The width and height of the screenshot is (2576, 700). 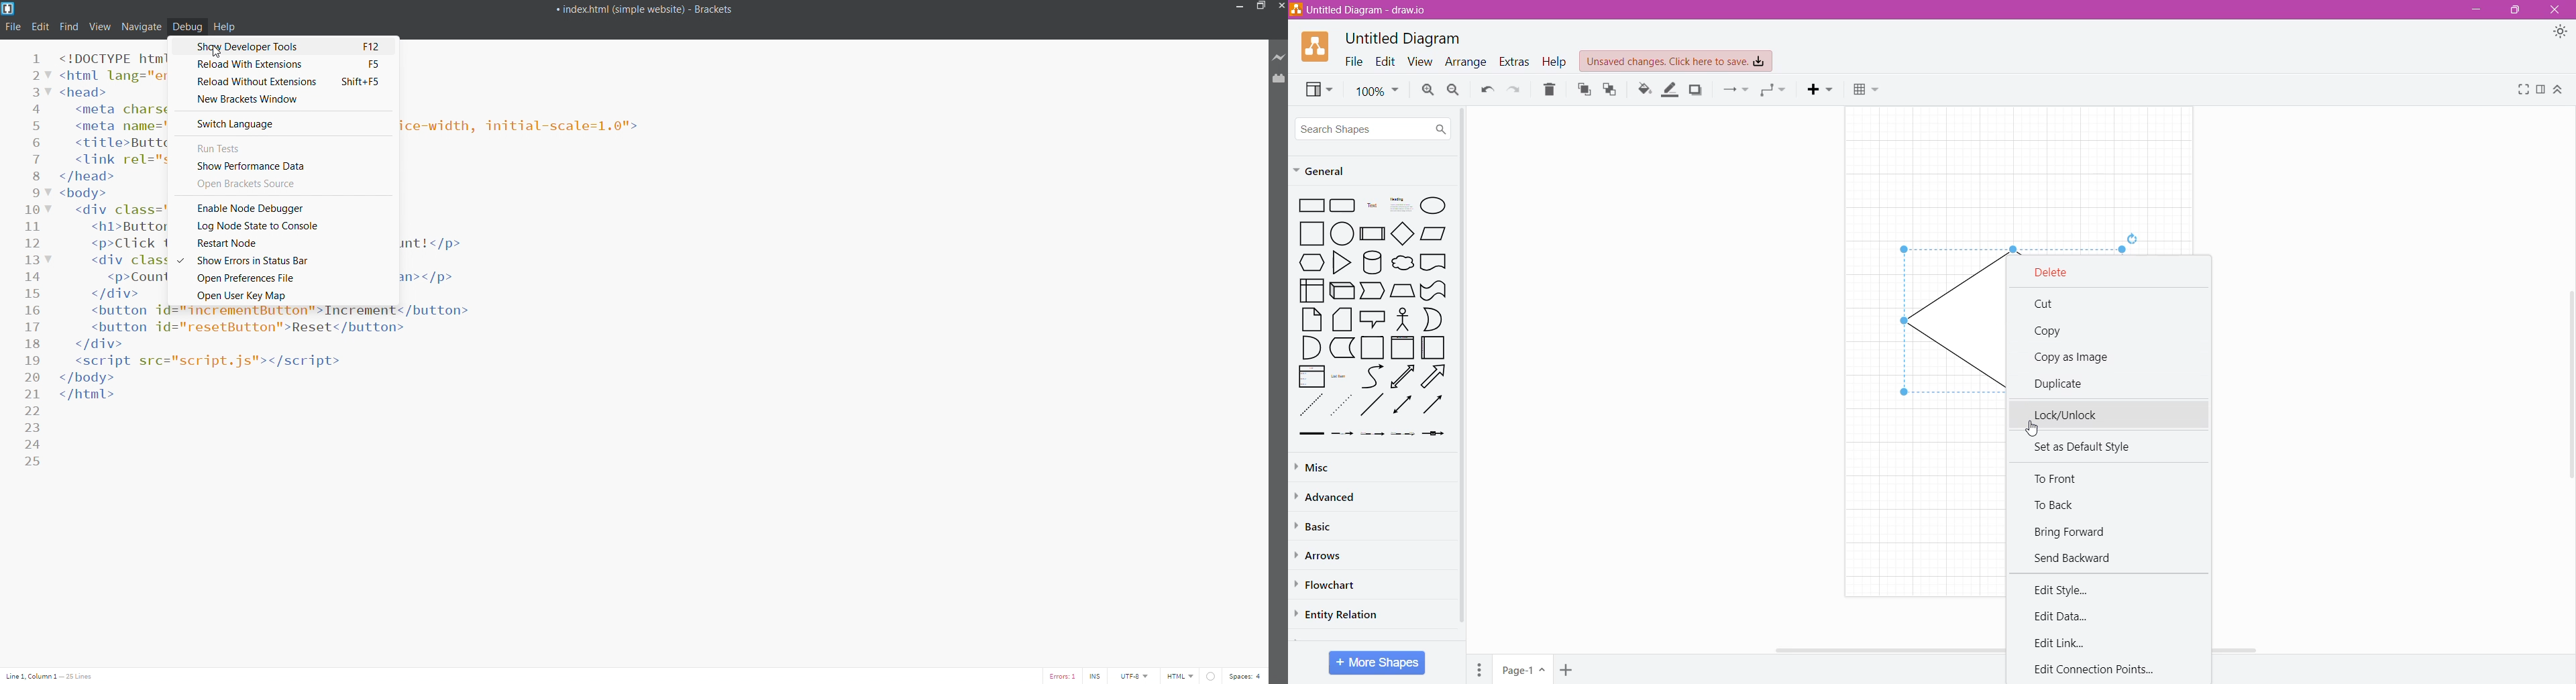 What do you see at coordinates (2559, 90) in the screenshot?
I see `Expand/Collapse` at bounding box center [2559, 90].